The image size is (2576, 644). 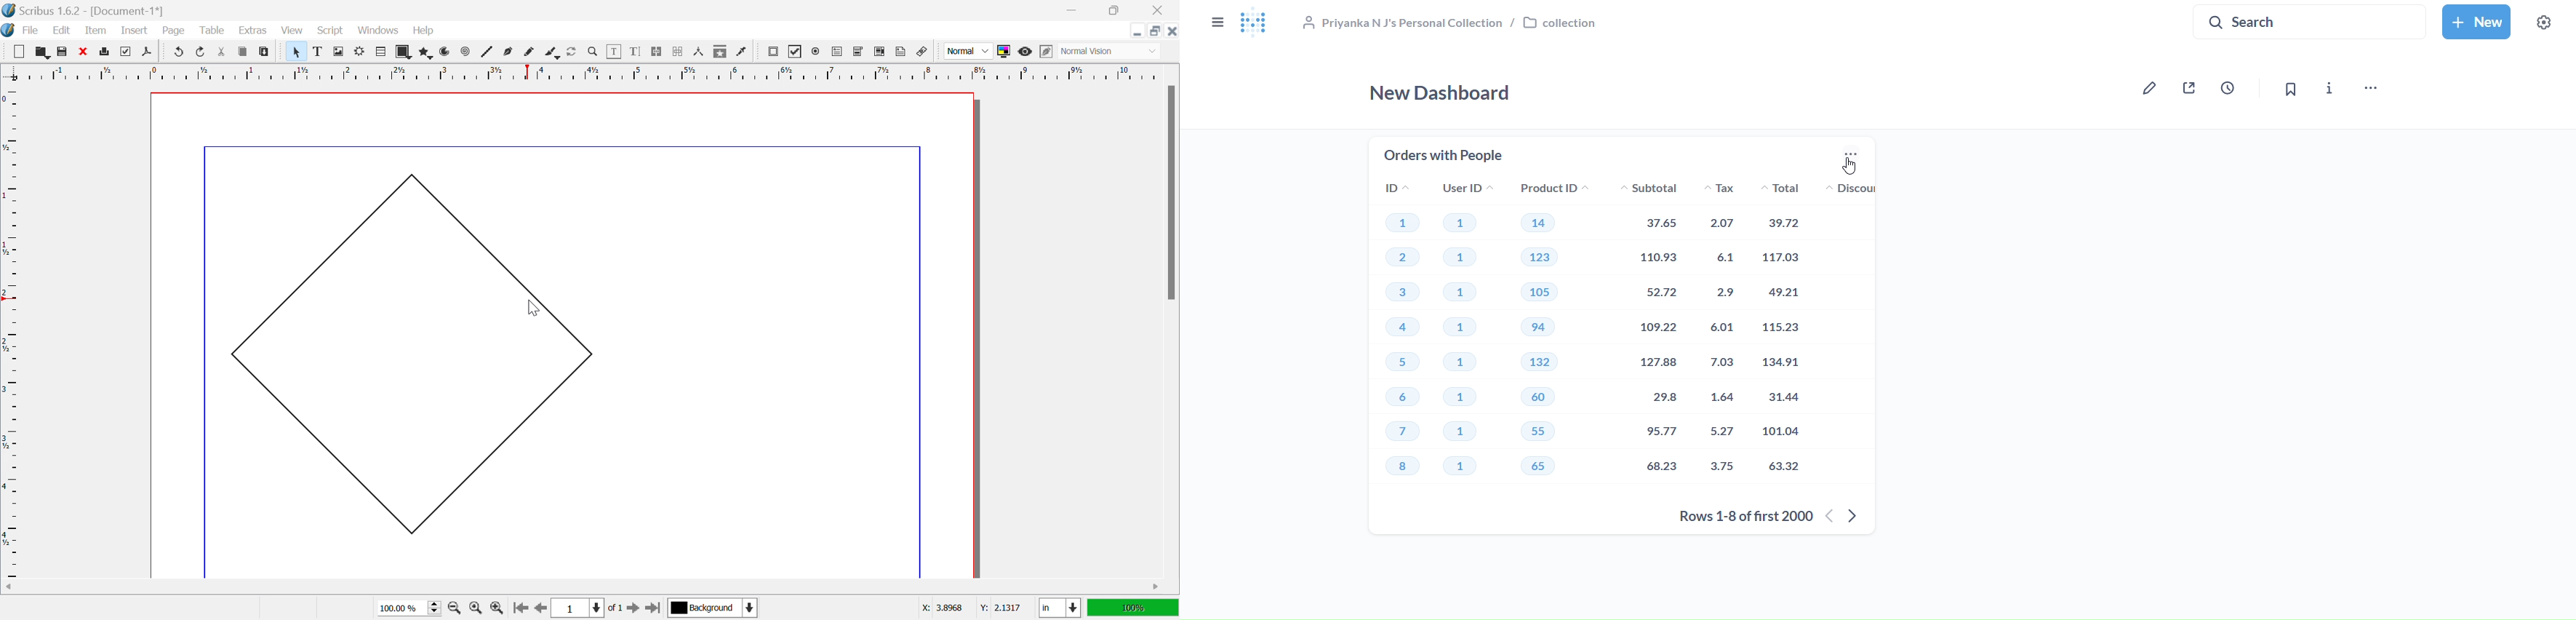 I want to click on subtotal, so click(x=1645, y=335).